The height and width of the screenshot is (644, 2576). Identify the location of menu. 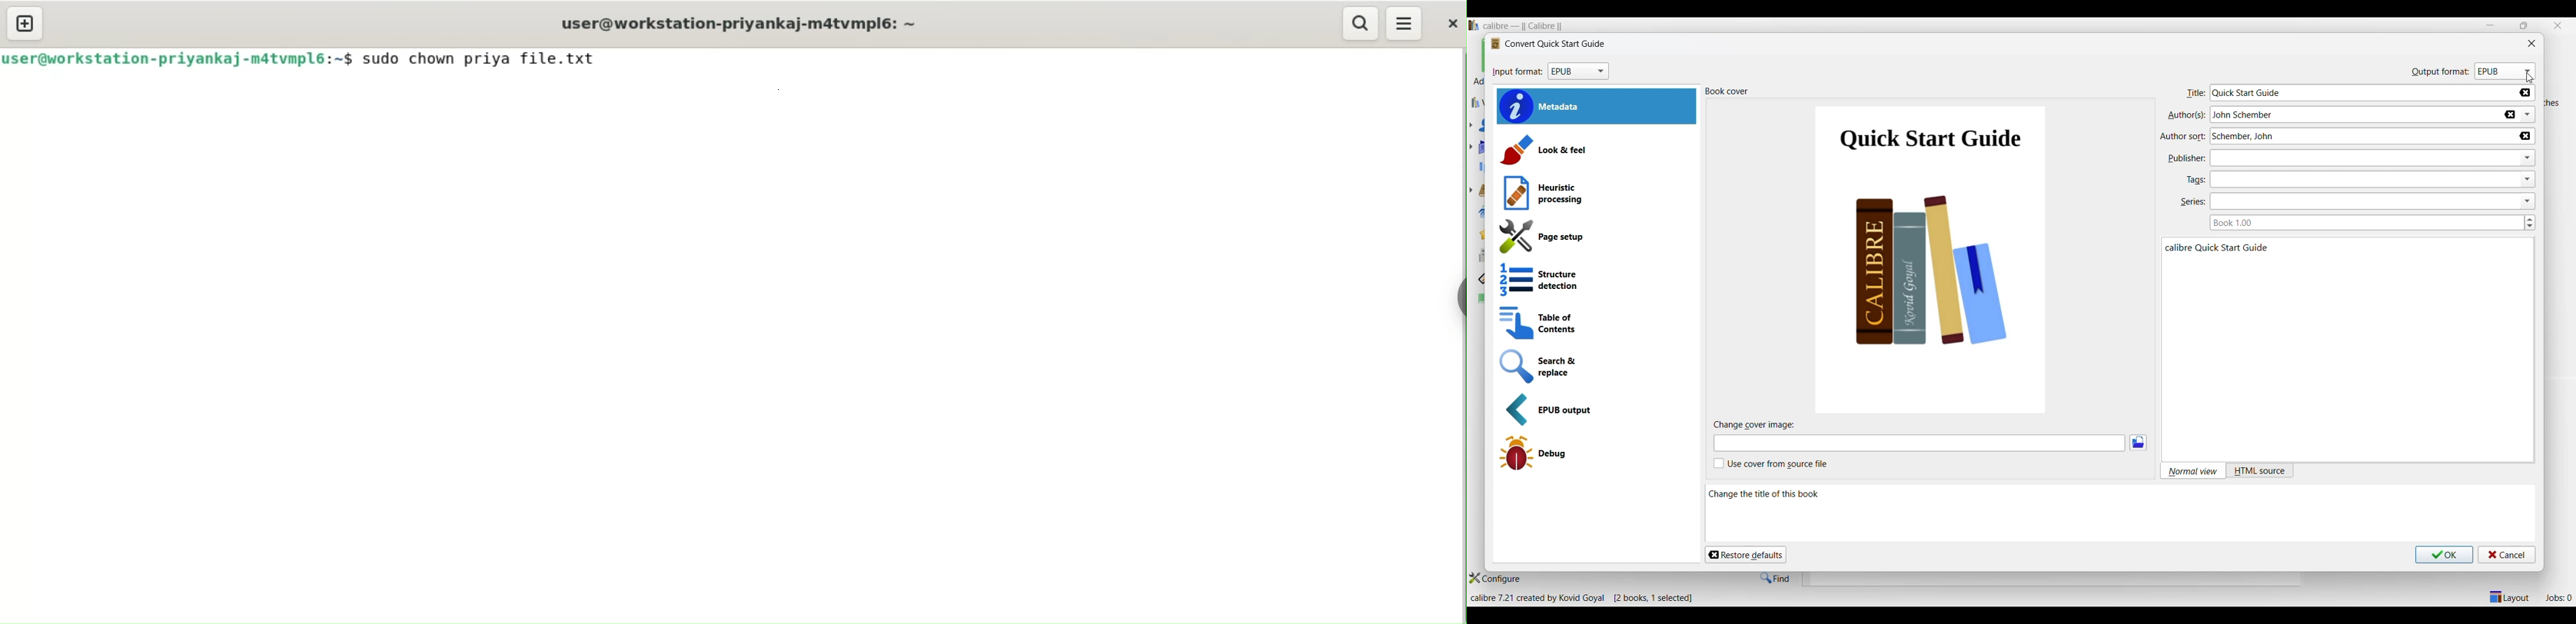
(1405, 24).